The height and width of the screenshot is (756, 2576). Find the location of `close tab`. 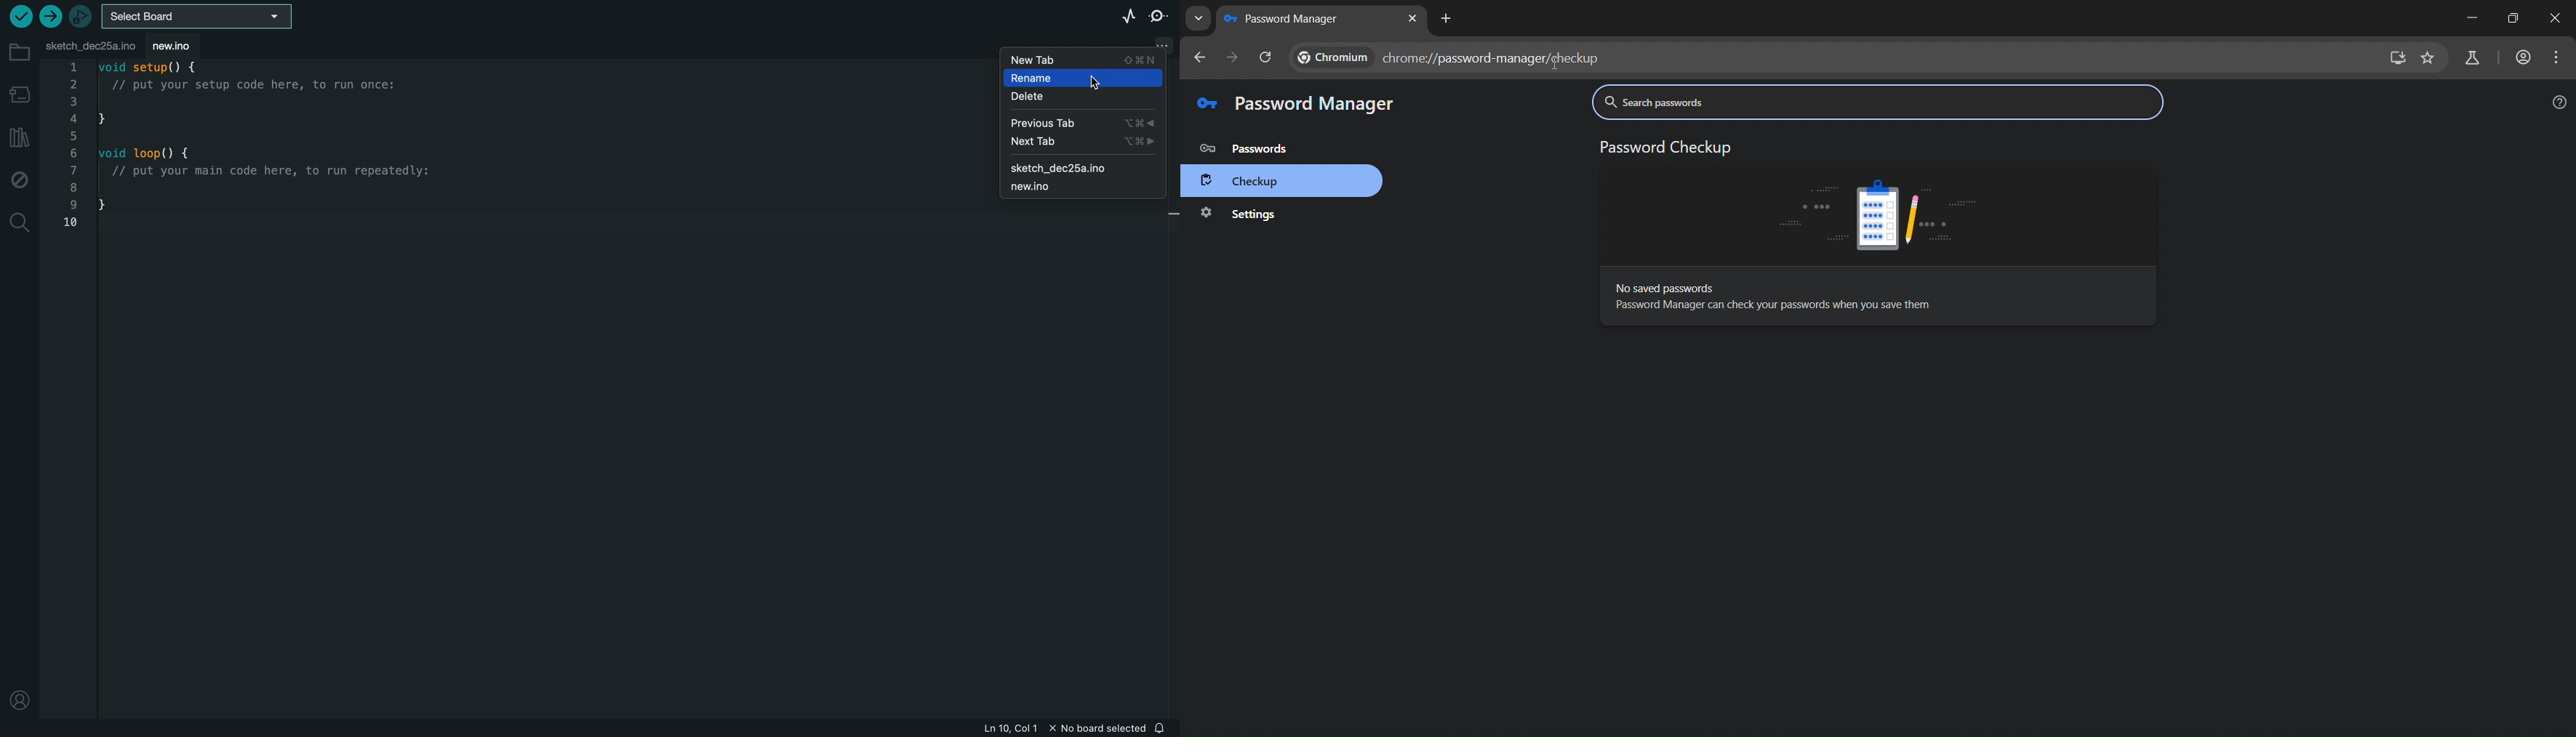

close tab is located at coordinates (1414, 18).